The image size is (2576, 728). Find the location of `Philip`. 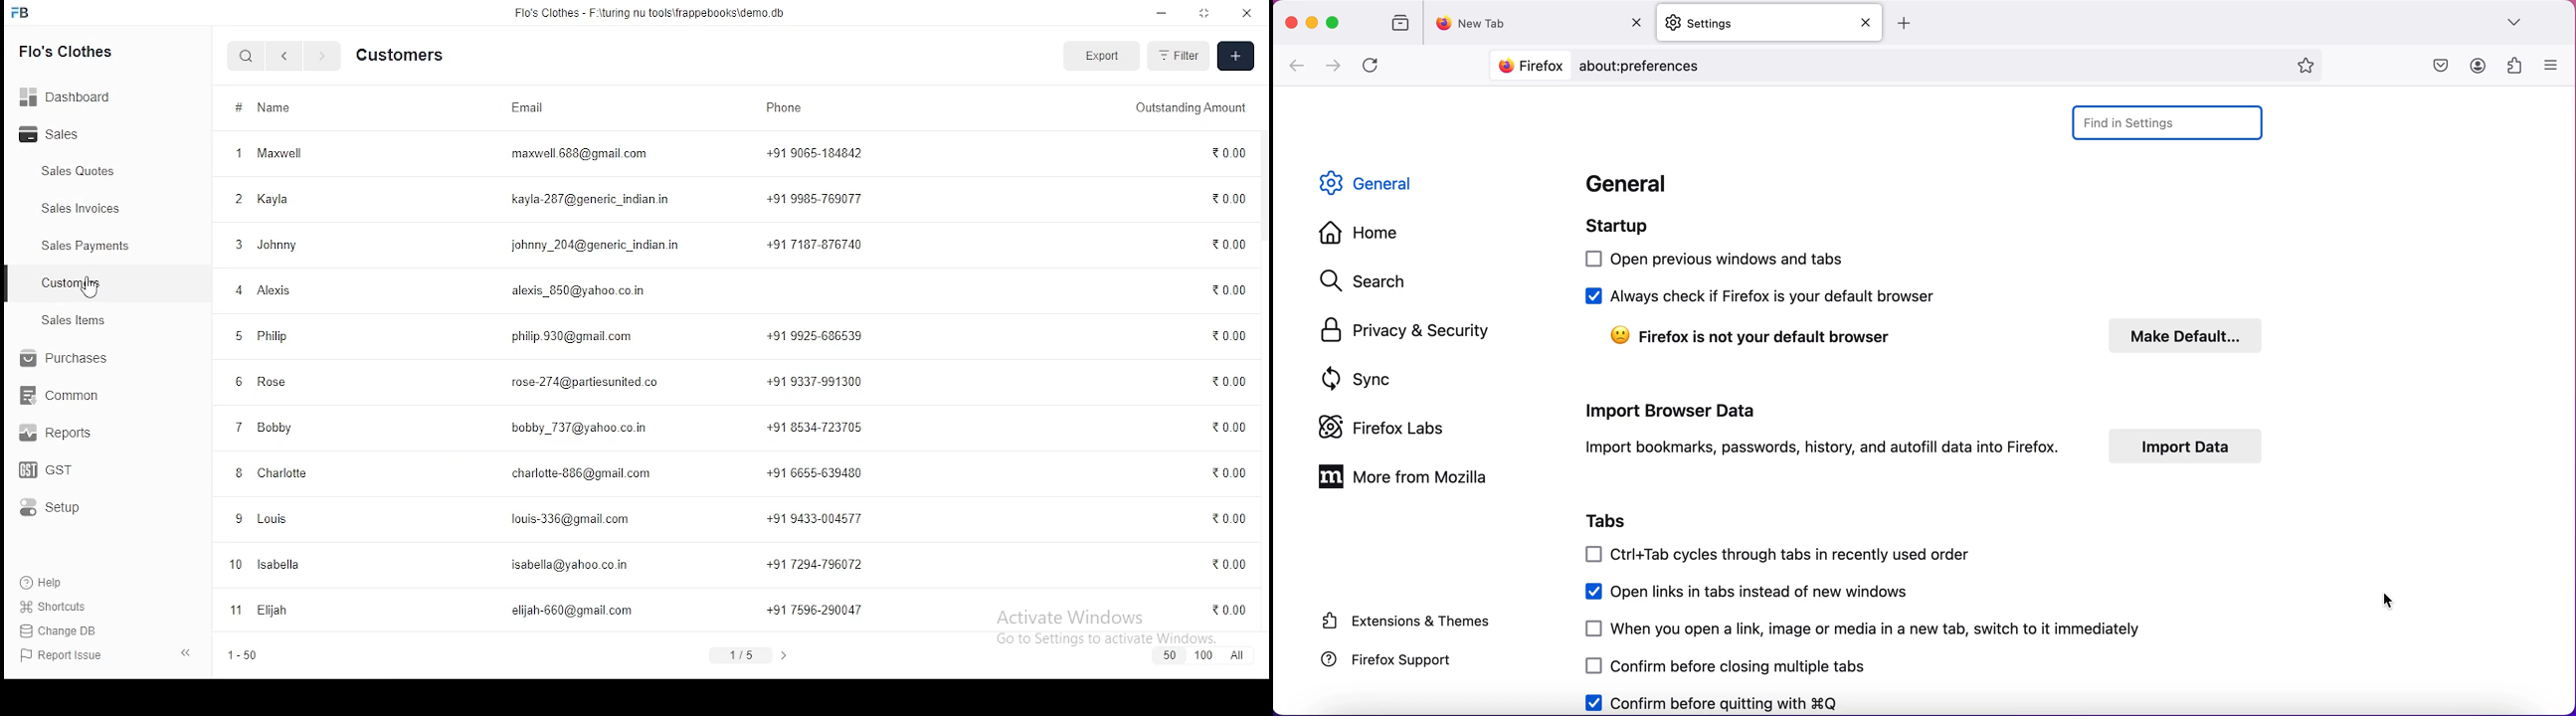

Philip is located at coordinates (272, 337).